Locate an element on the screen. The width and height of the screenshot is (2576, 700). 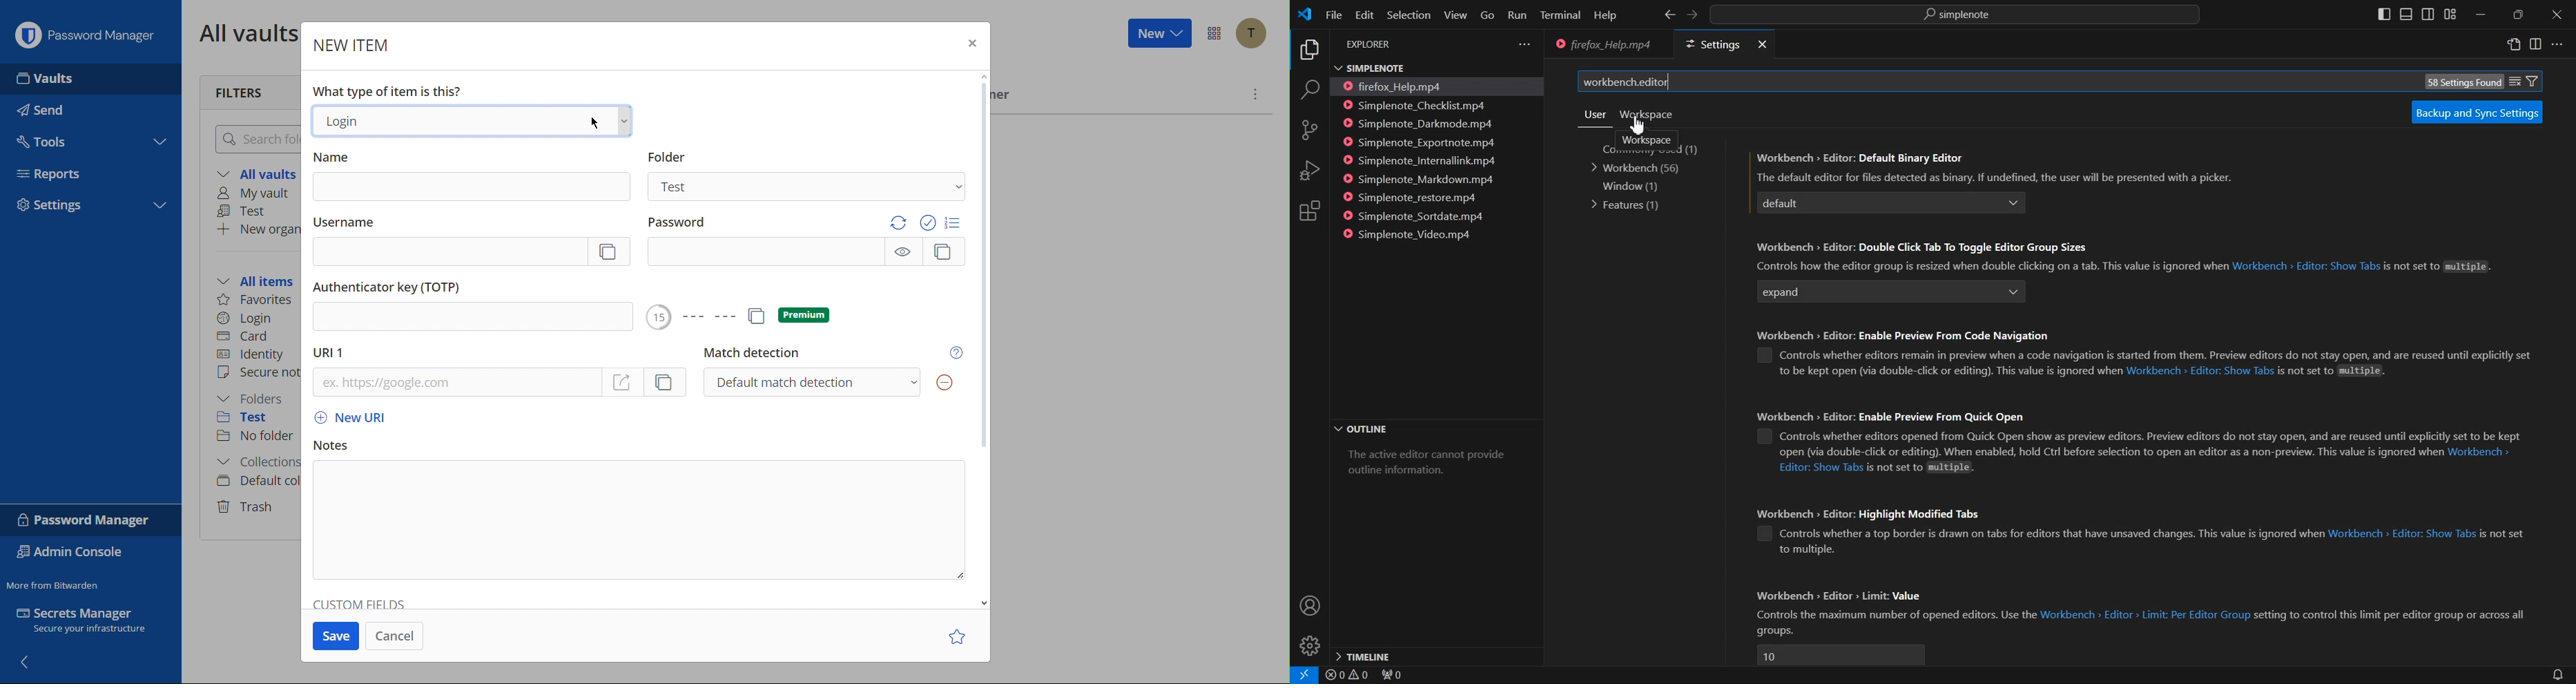
Options is located at coordinates (1212, 32).